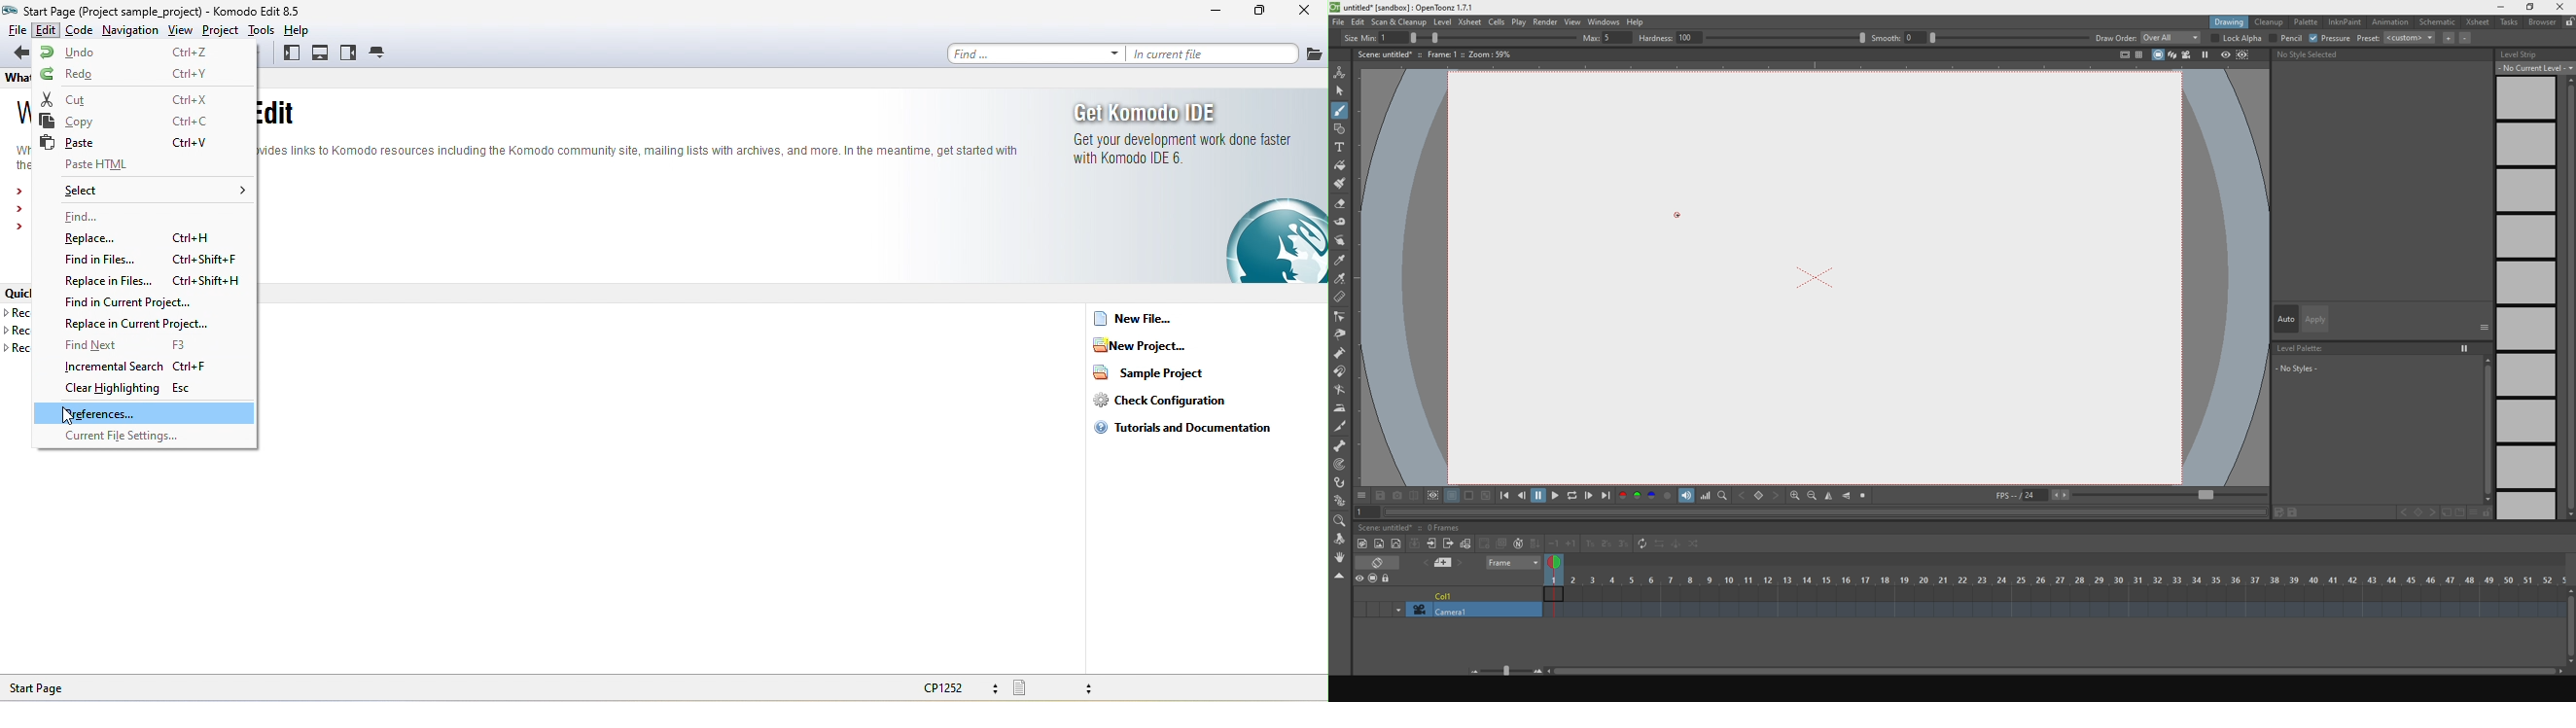  What do you see at coordinates (1343, 242) in the screenshot?
I see `move` at bounding box center [1343, 242].